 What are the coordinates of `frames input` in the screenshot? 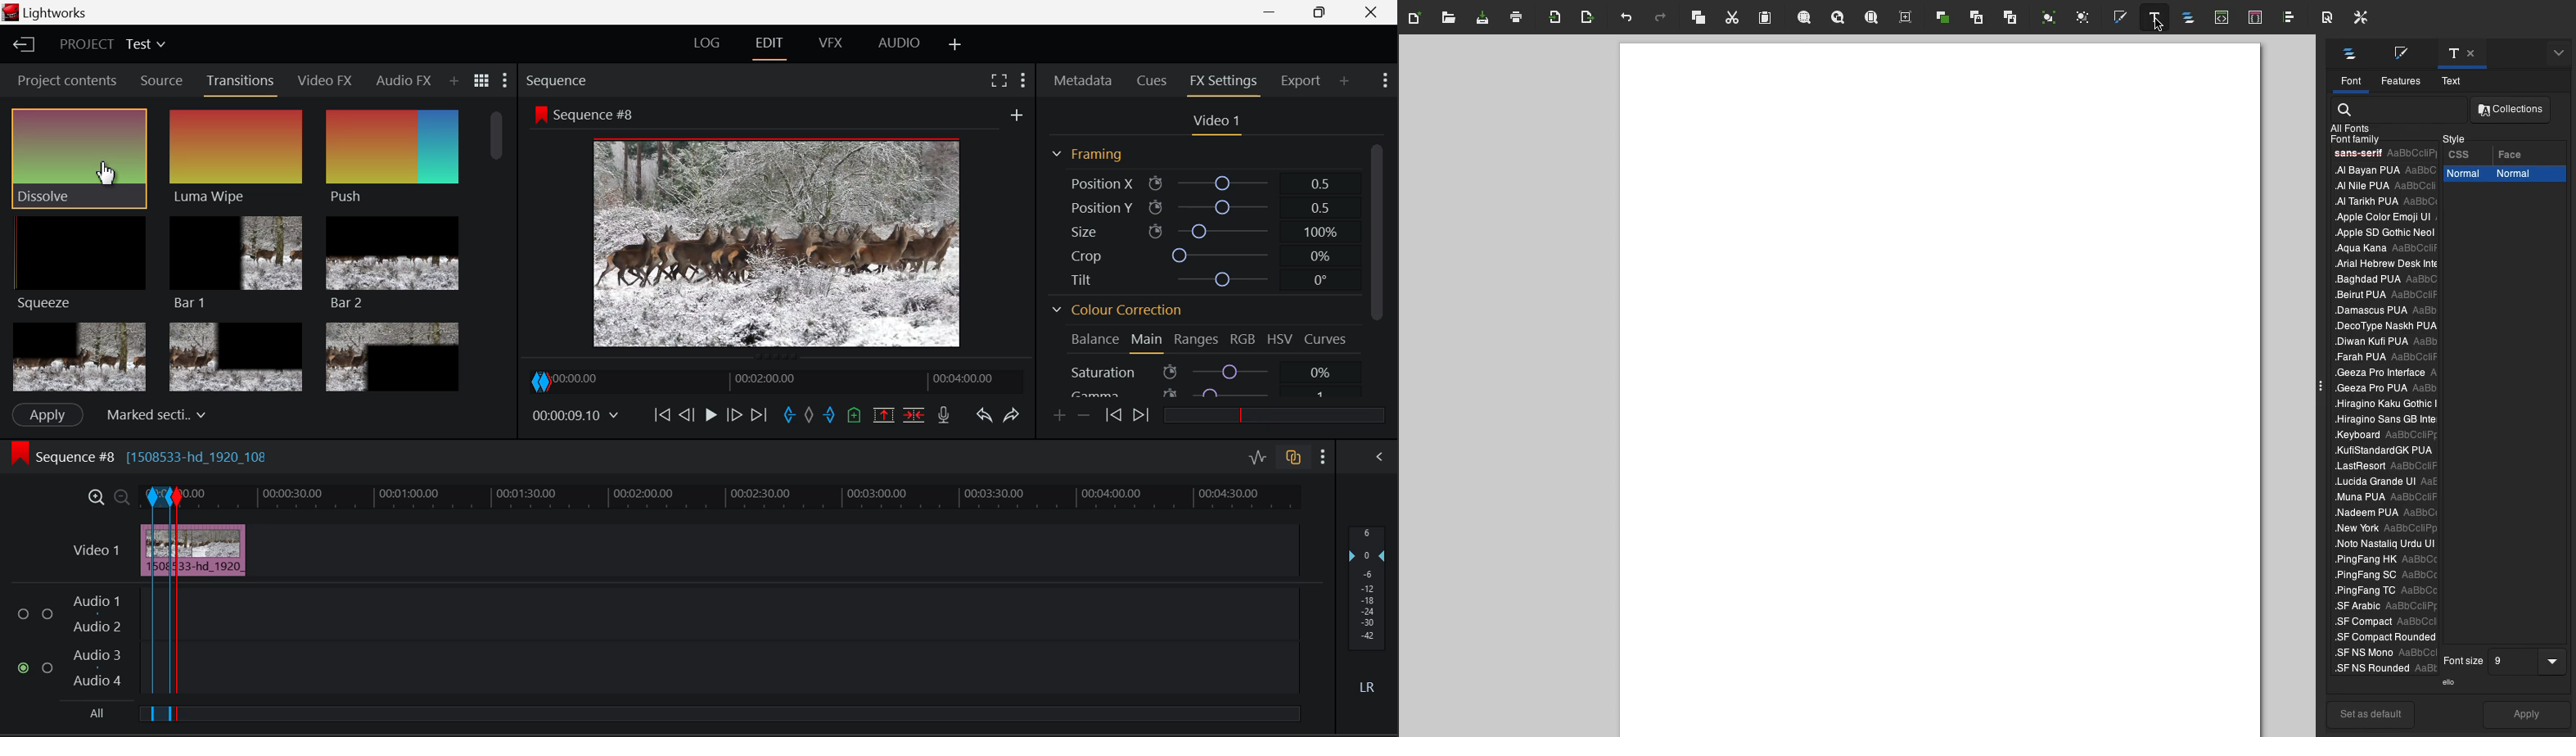 It's located at (294, 414).